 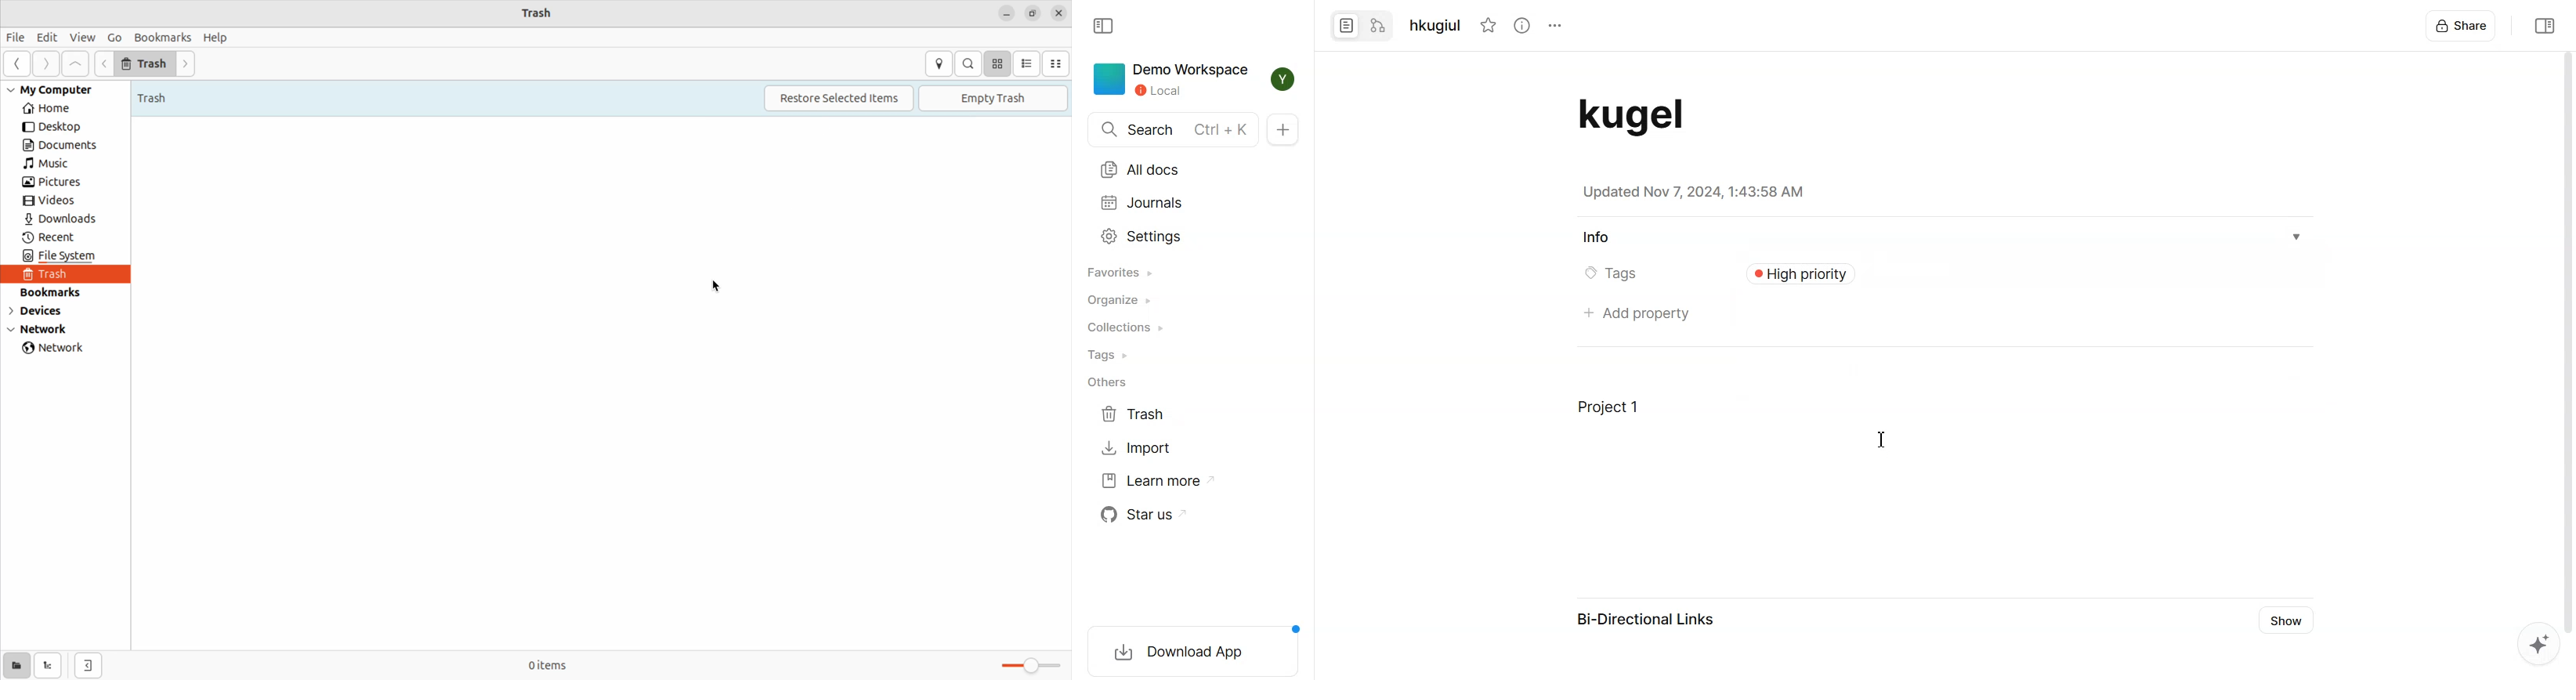 I want to click on Collapse sidebar, so click(x=1102, y=27).